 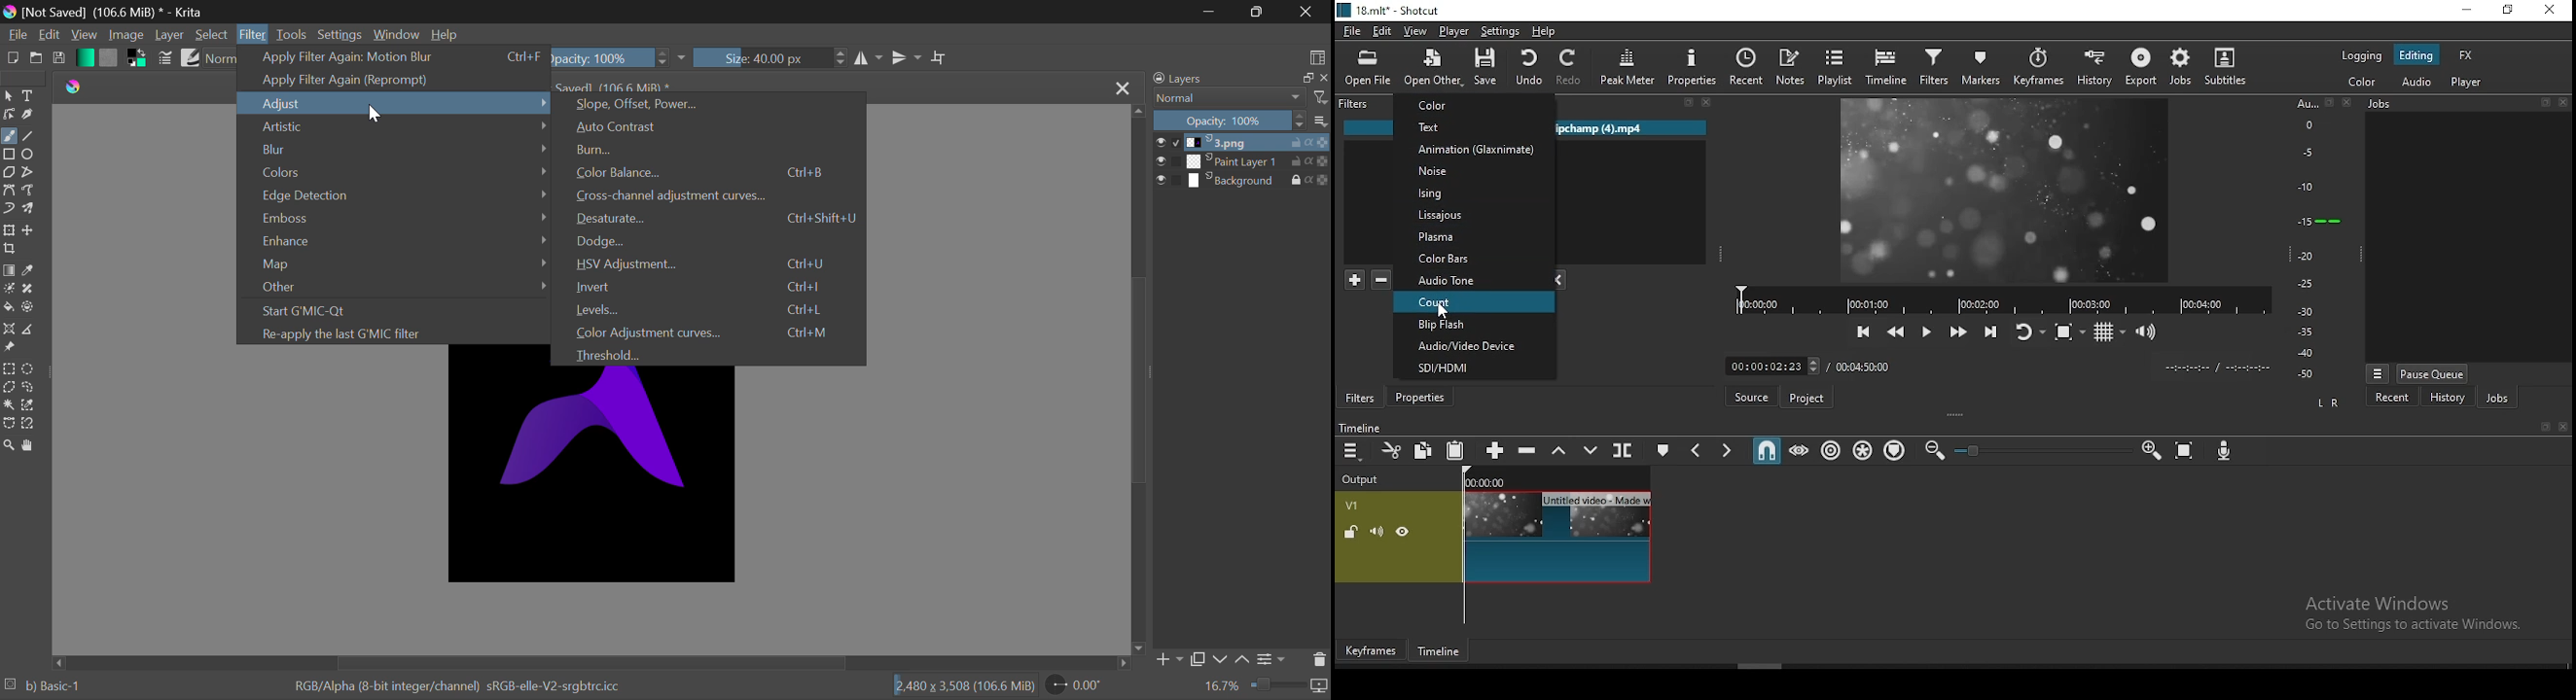 I want to click on skip to previous point, so click(x=1863, y=332).